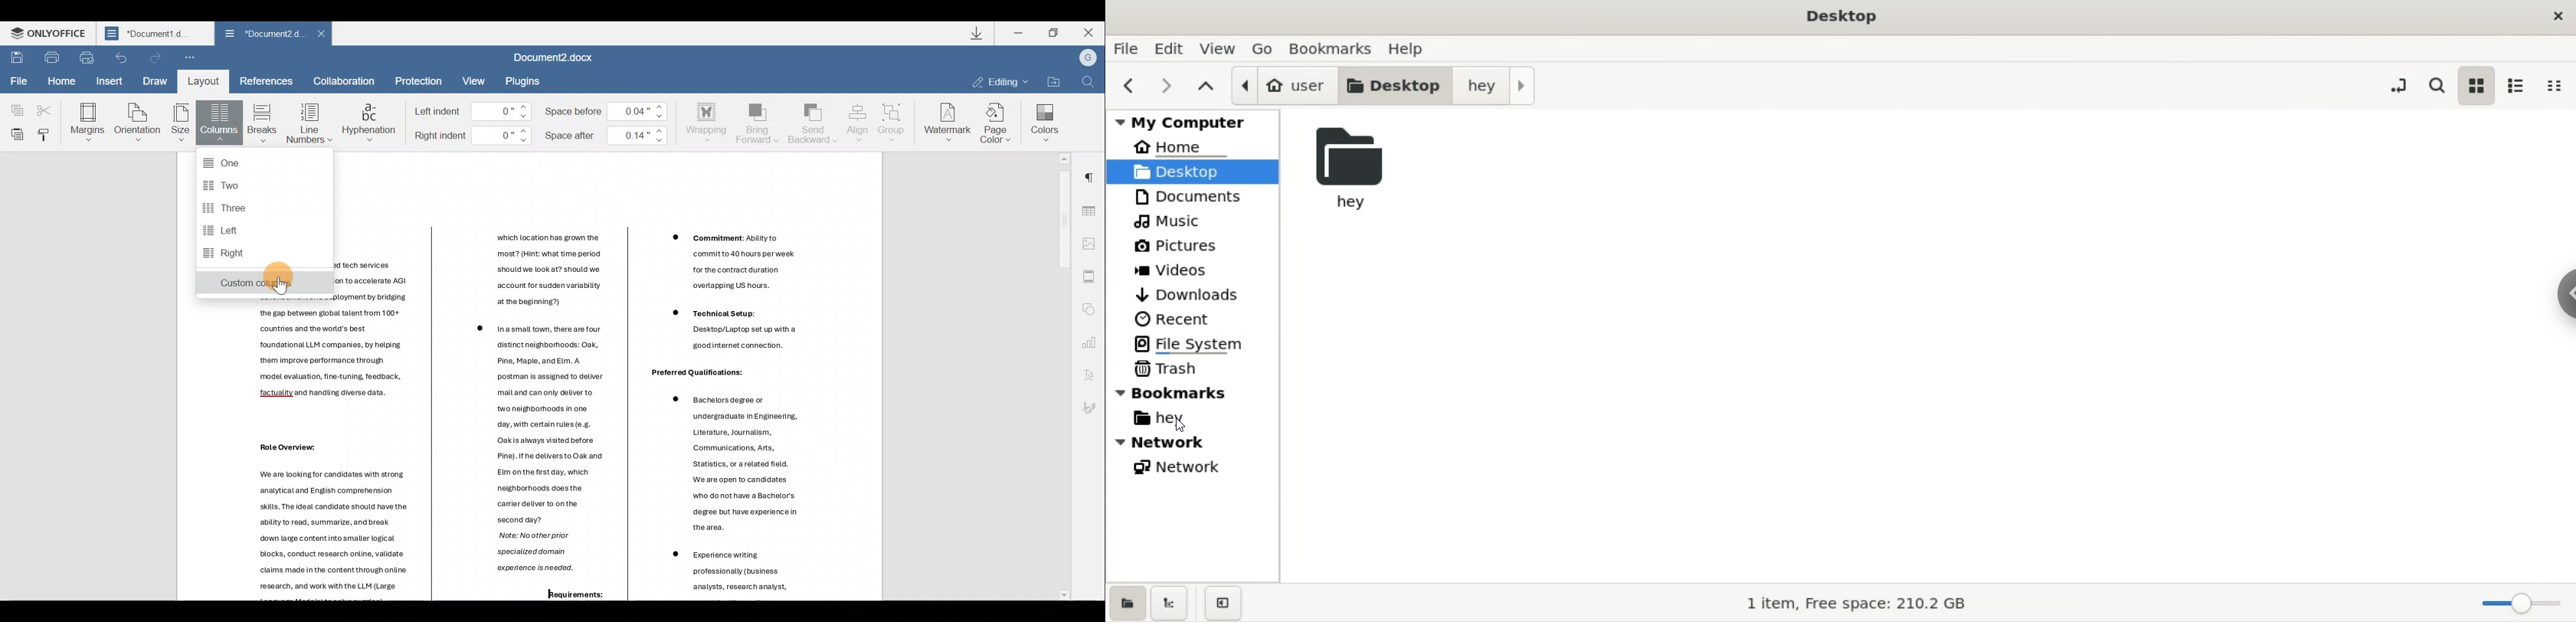 This screenshot has width=2576, height=644. Describe the element at coordinates (267, 81) in the screenshot. I see `References` at that location.